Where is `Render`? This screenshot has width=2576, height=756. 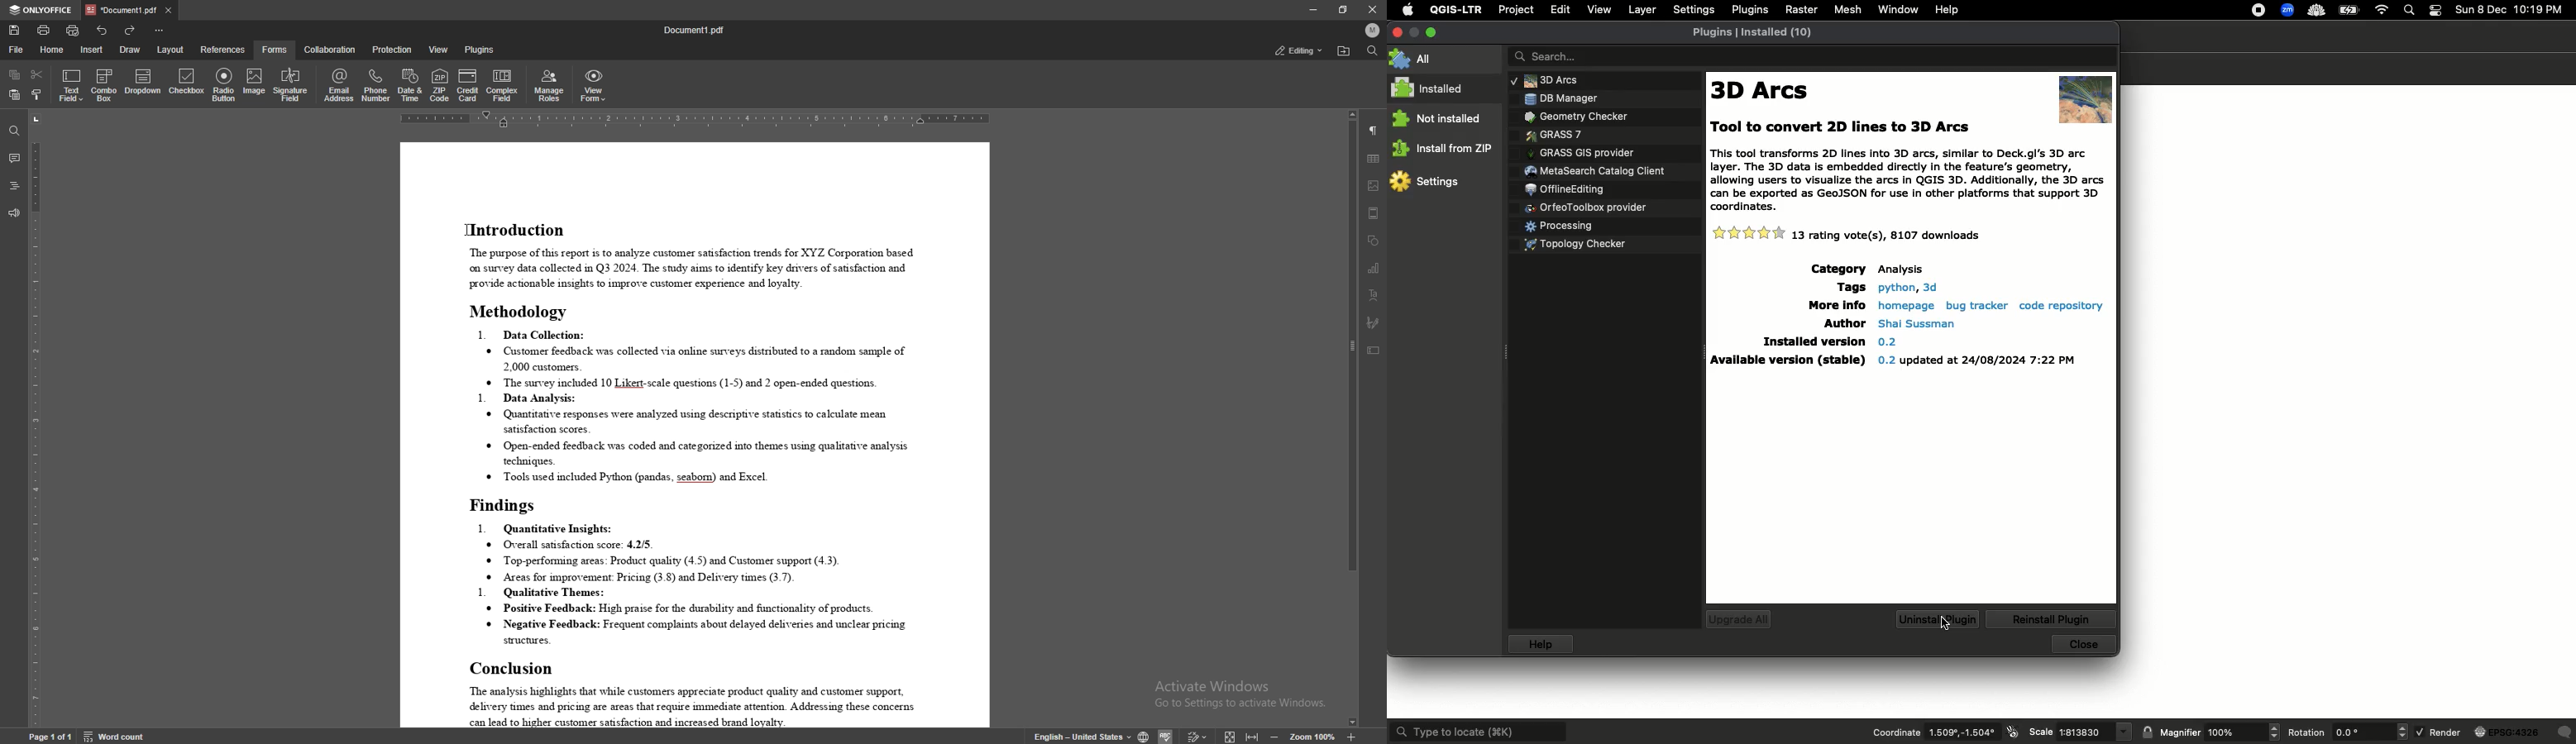 Render is located at coordinates (2495, 734).